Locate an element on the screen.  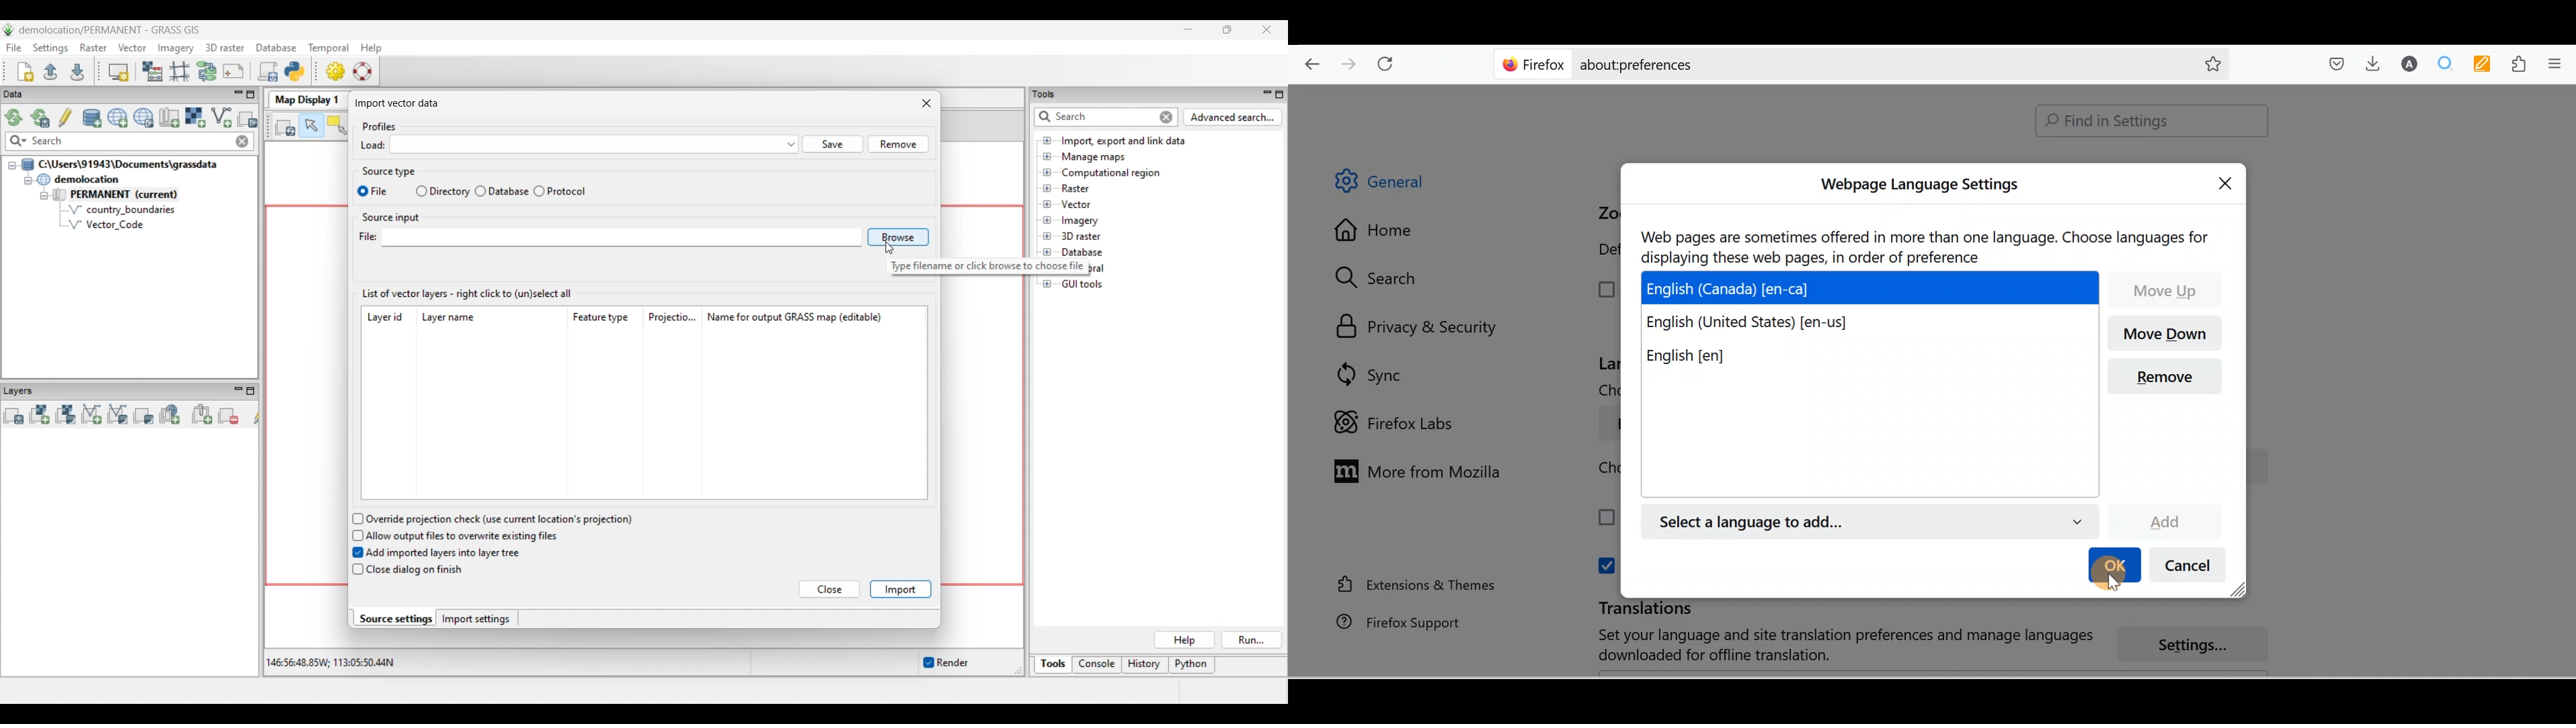
about:preferences is located at coordinates (1823, 63).